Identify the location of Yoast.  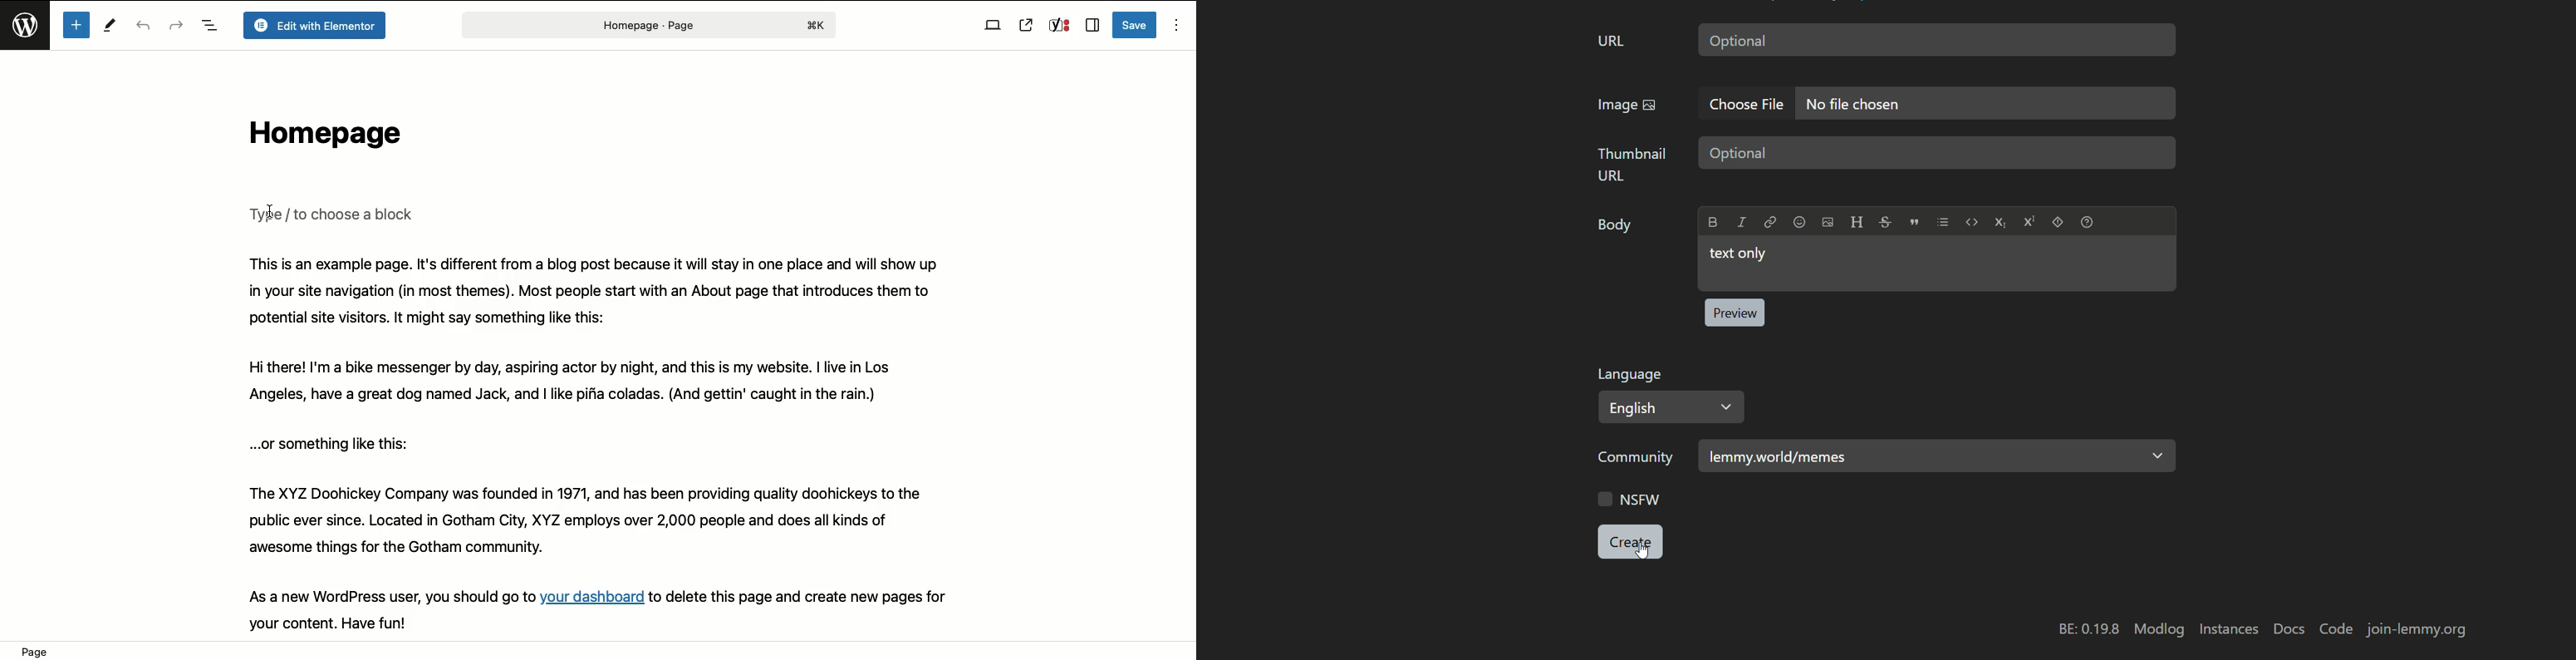
(1058, 26).